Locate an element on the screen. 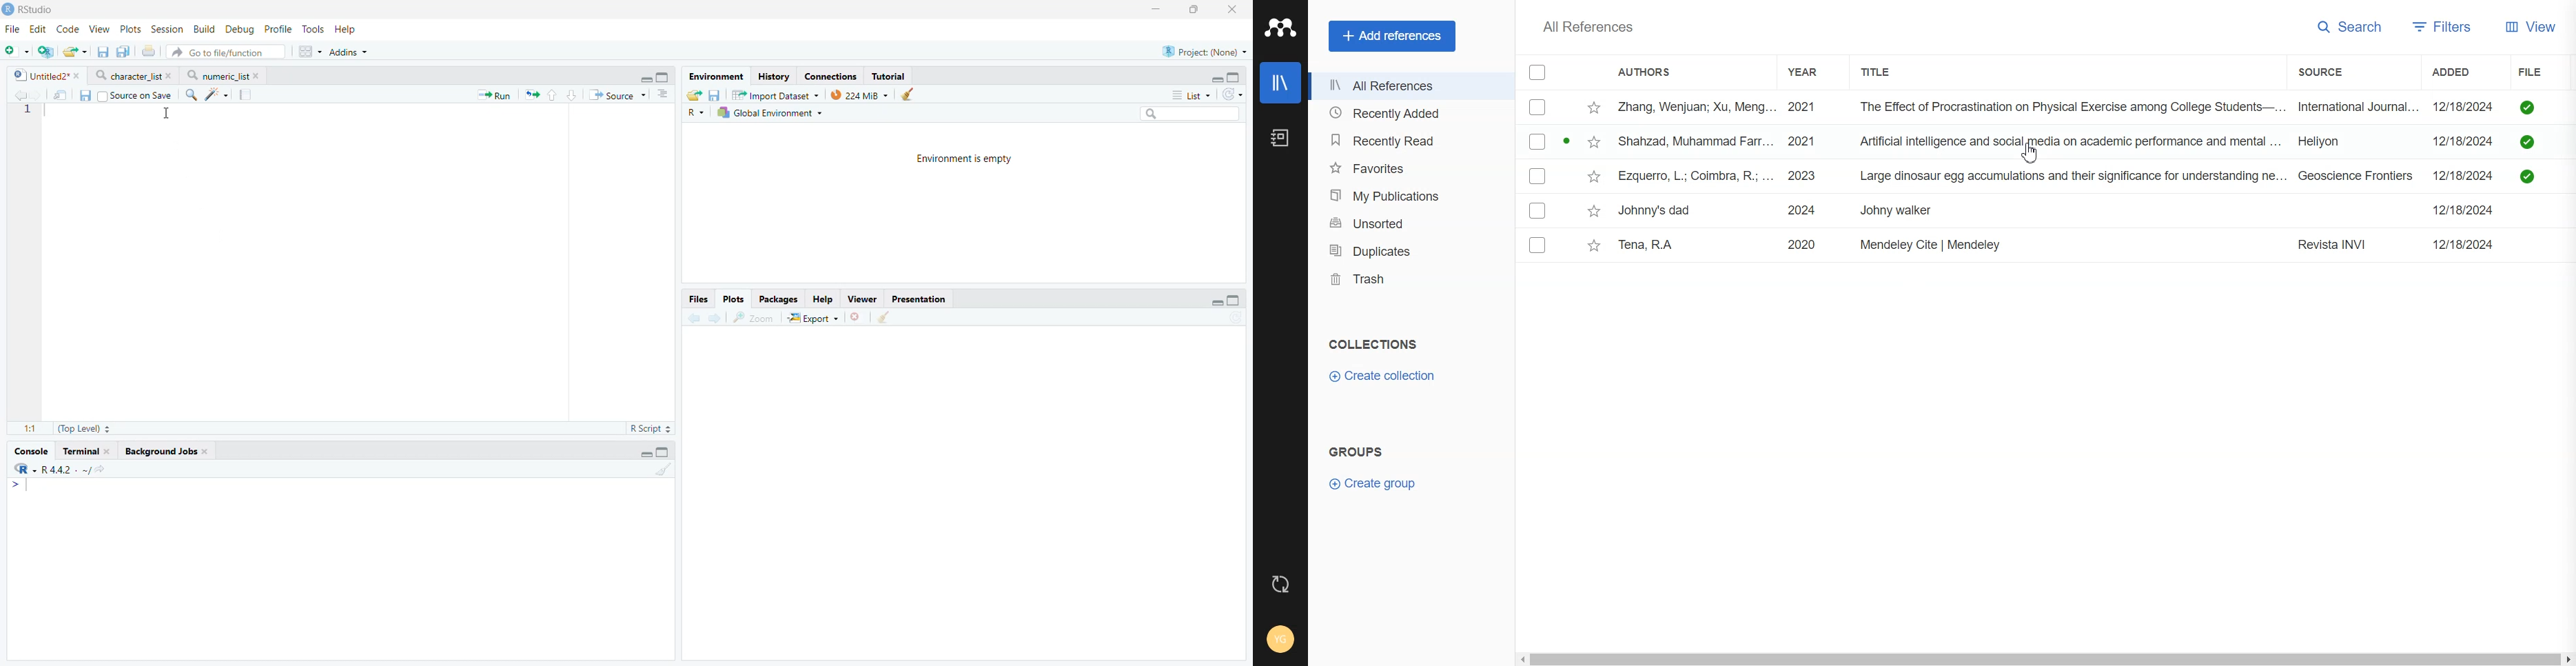 The width and height of the screenshot is (2576, 672). Debug is located at coordinates (240, 29).